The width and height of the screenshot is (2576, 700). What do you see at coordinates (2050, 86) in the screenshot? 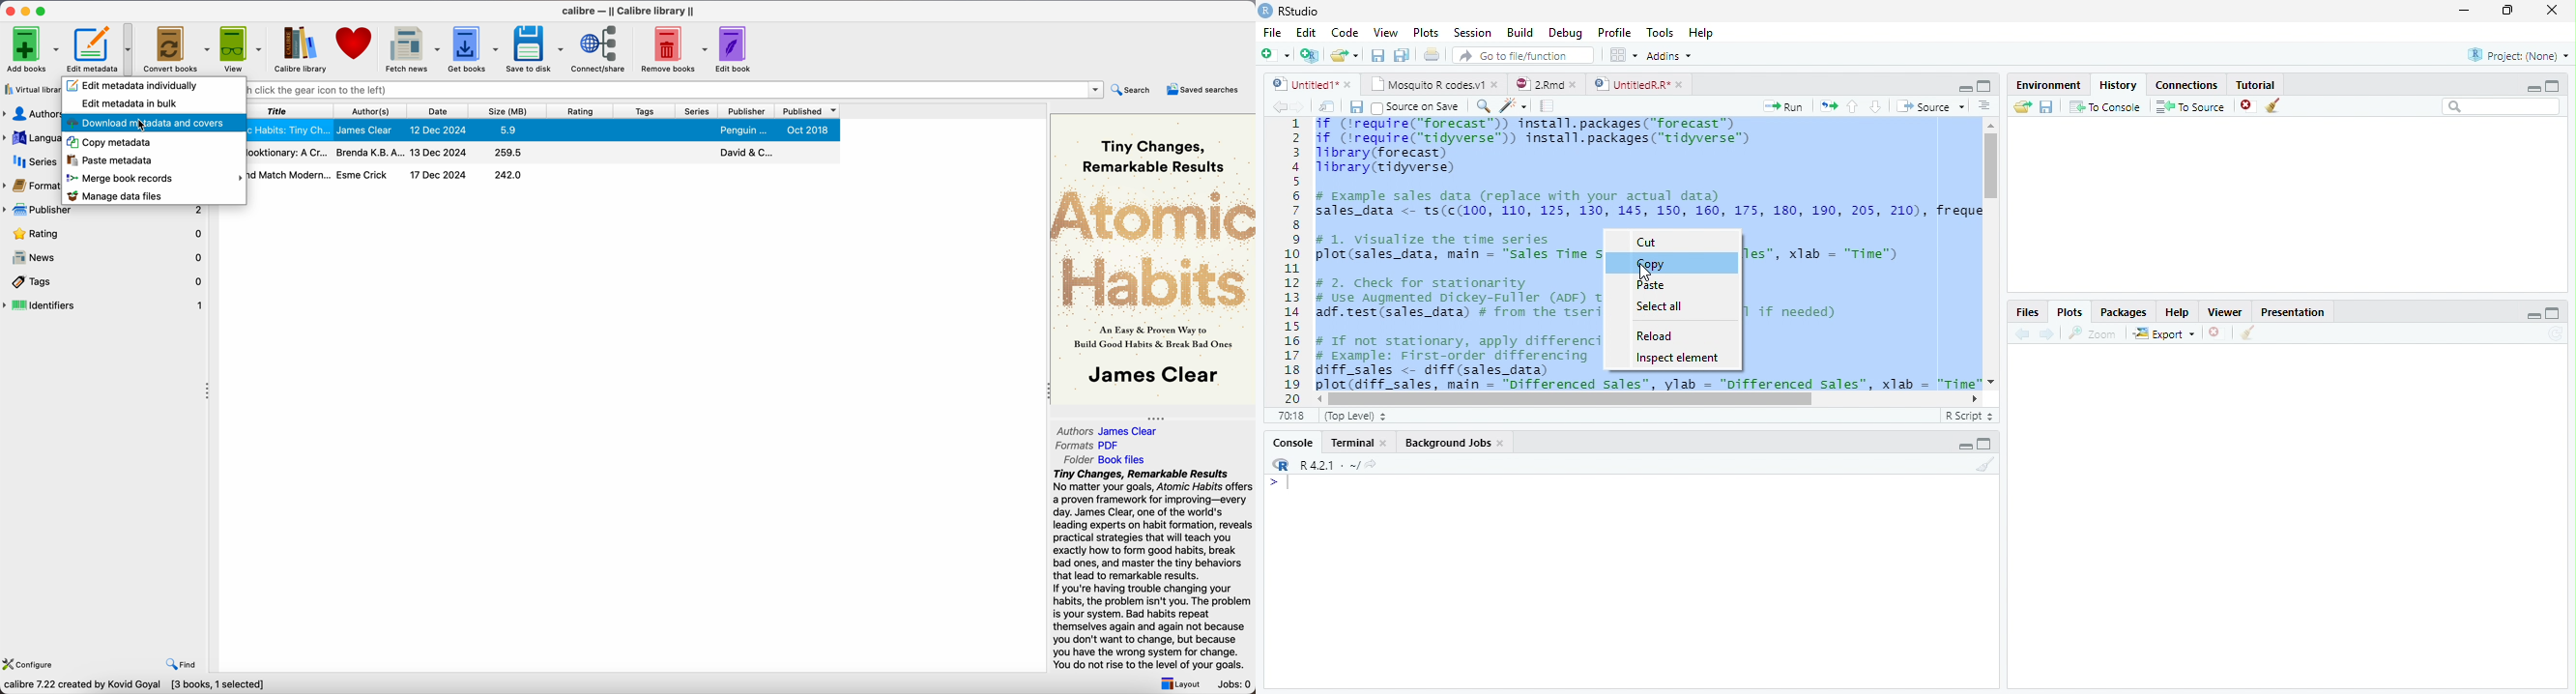
I see `Environment` at bounding box center [2050, 86].